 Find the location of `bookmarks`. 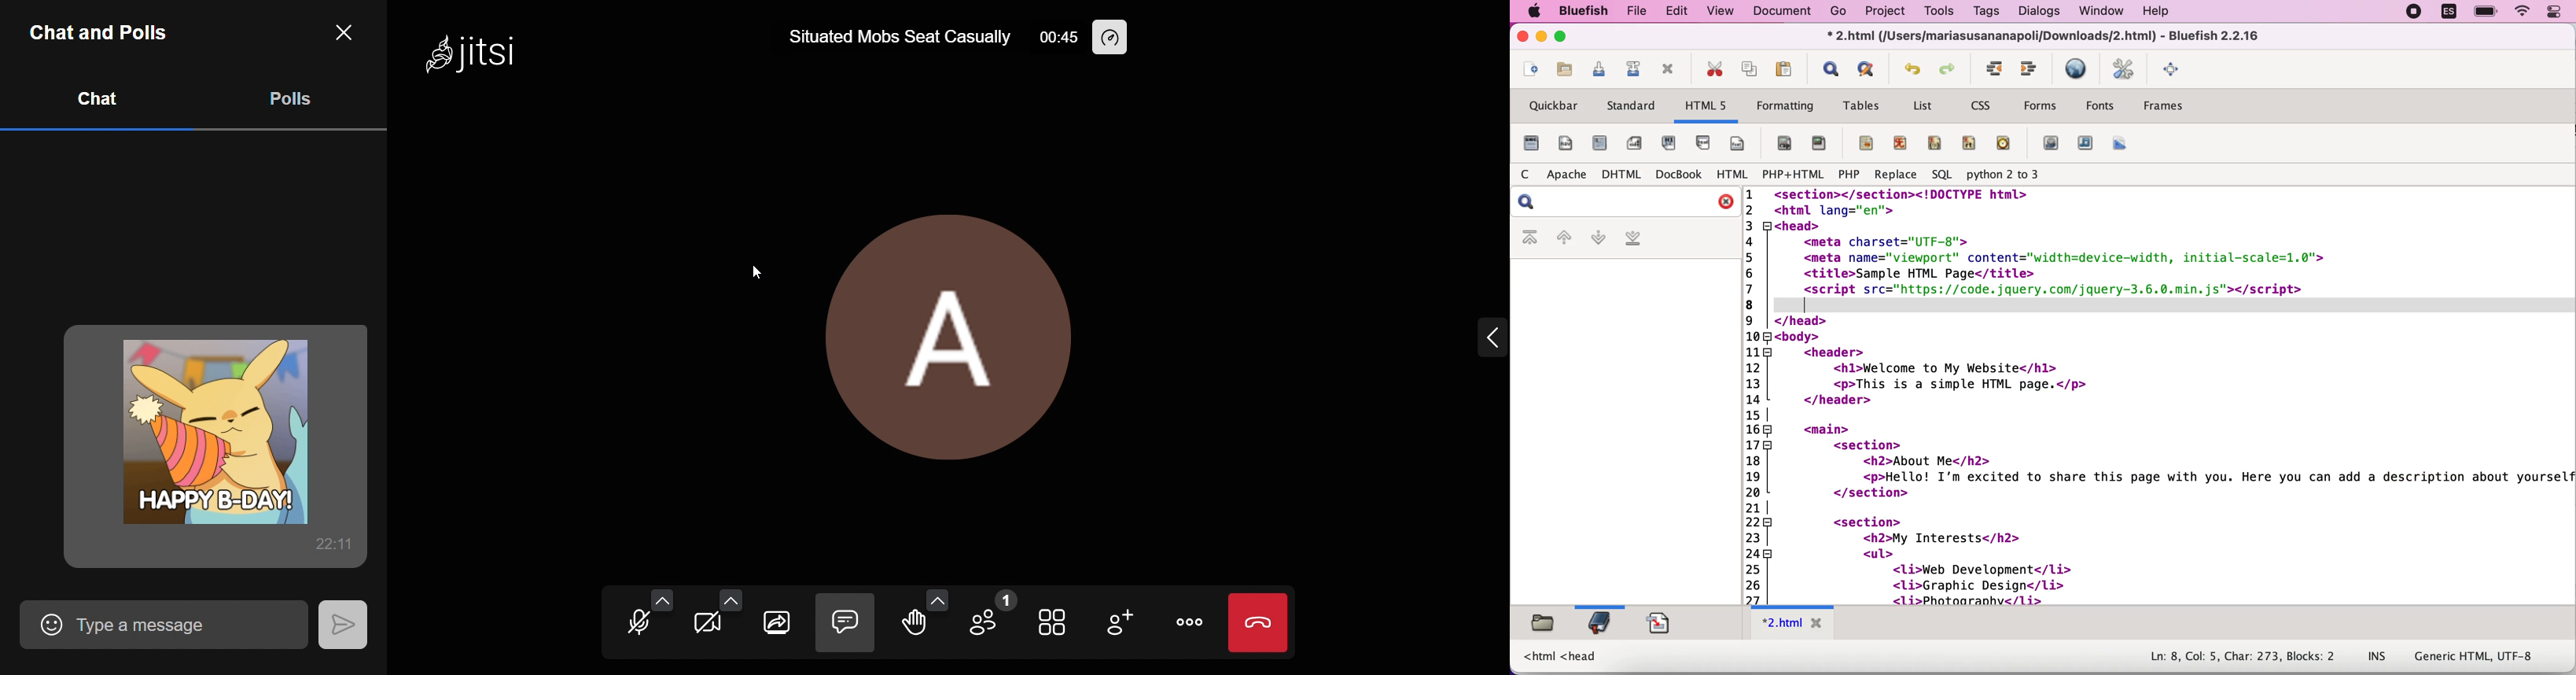

bookmarks is located at coordinates (1603, 626).